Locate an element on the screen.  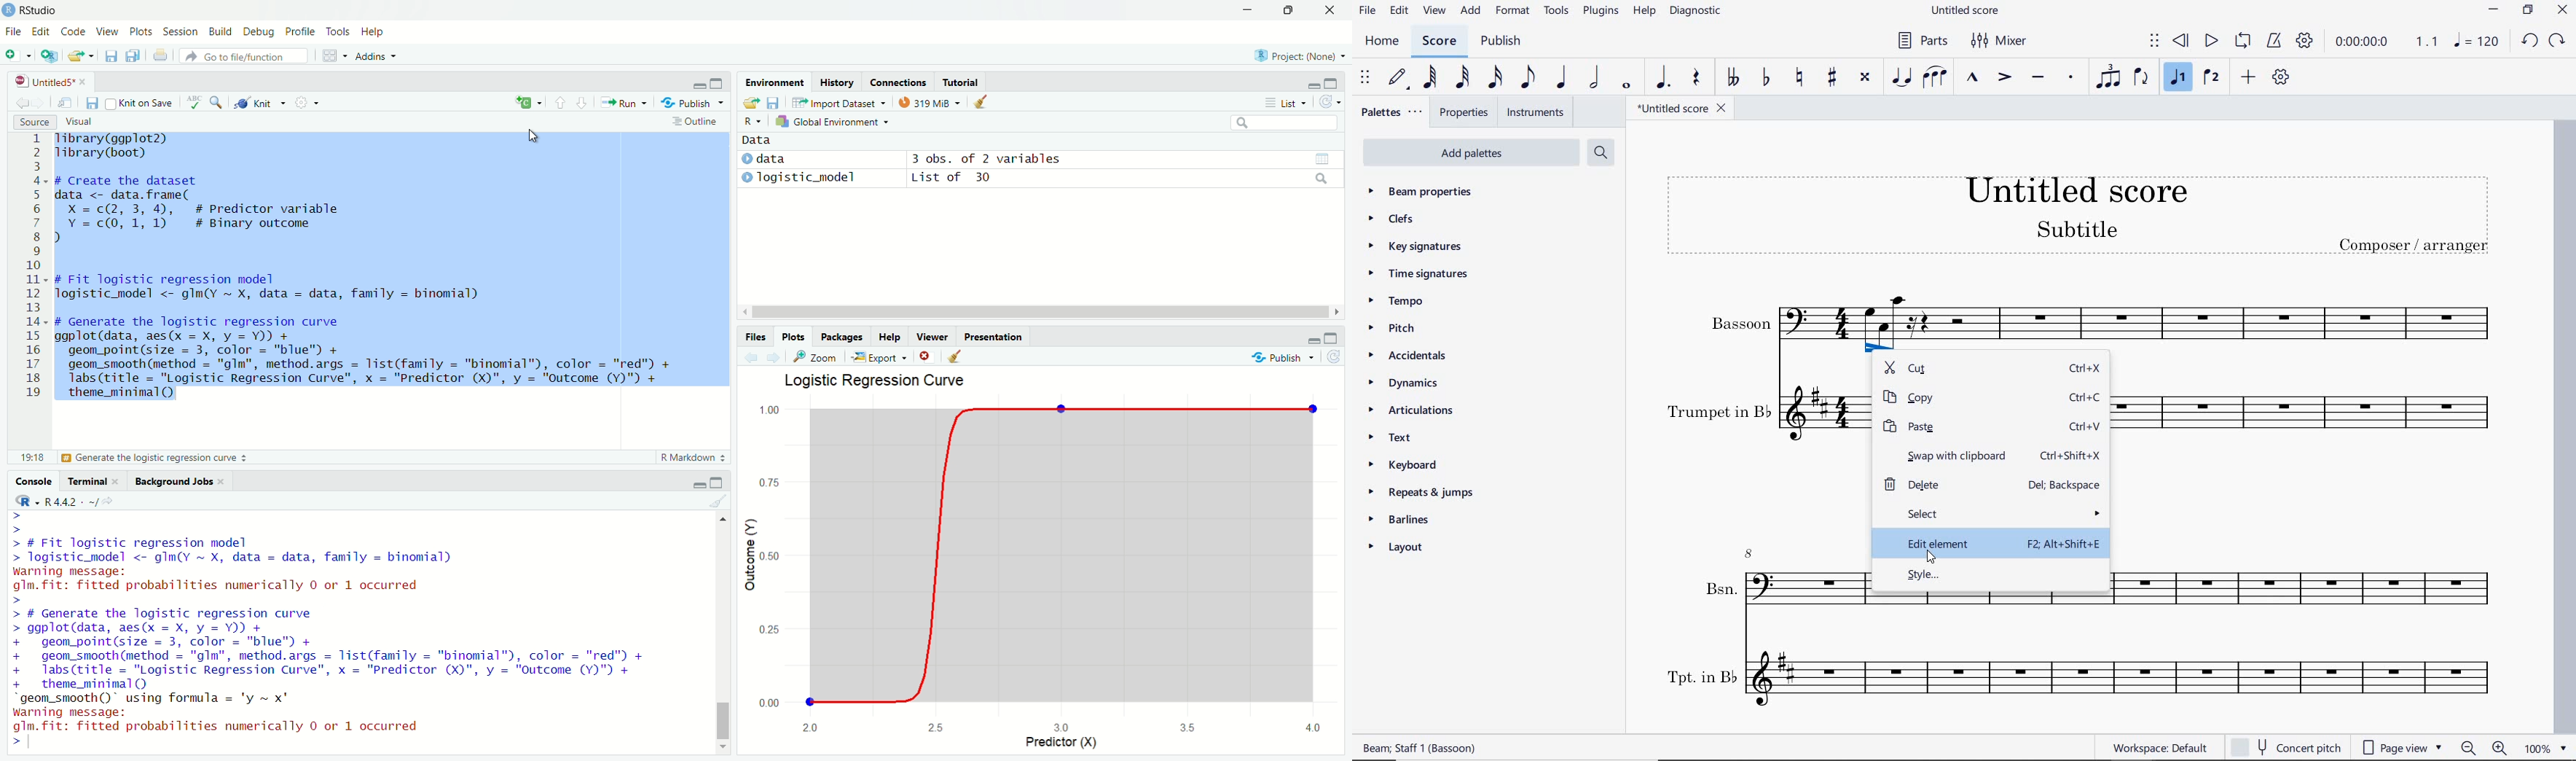
mixer is located at coordinates (2000, 42).